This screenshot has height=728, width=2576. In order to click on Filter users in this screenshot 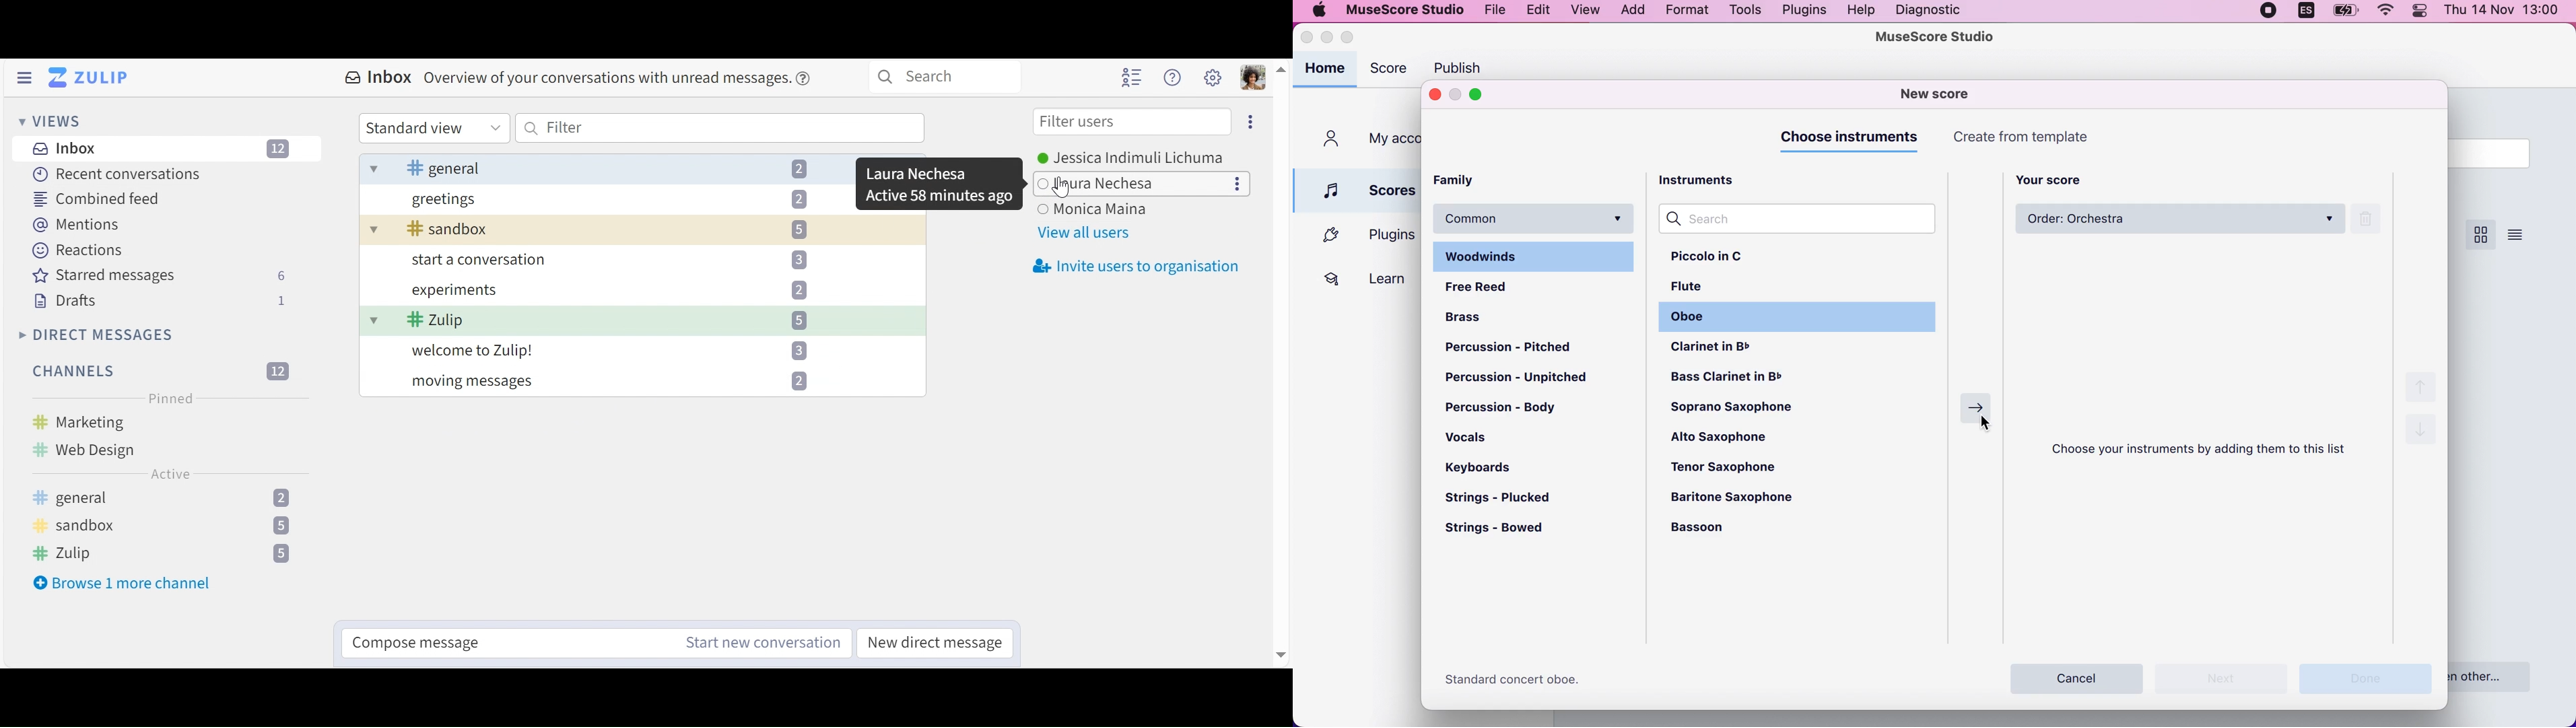, I will do `click(1132, 123)`.